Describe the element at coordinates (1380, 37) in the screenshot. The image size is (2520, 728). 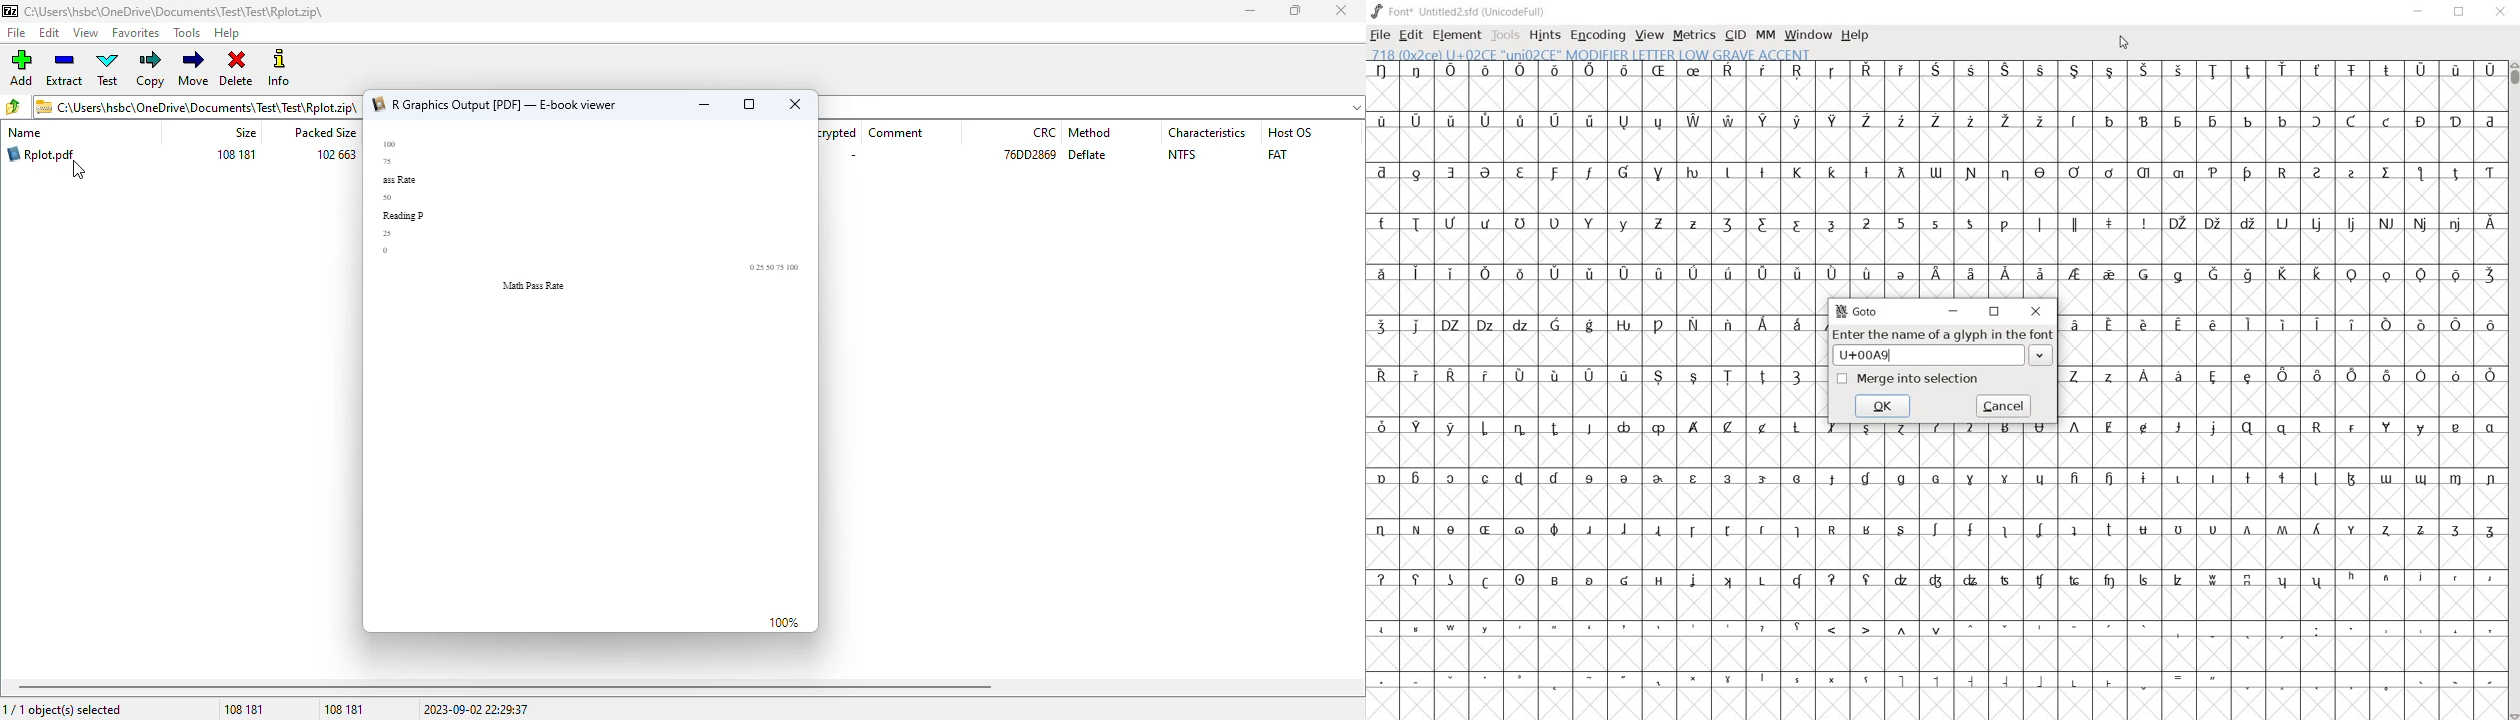
I see `file` at that location.